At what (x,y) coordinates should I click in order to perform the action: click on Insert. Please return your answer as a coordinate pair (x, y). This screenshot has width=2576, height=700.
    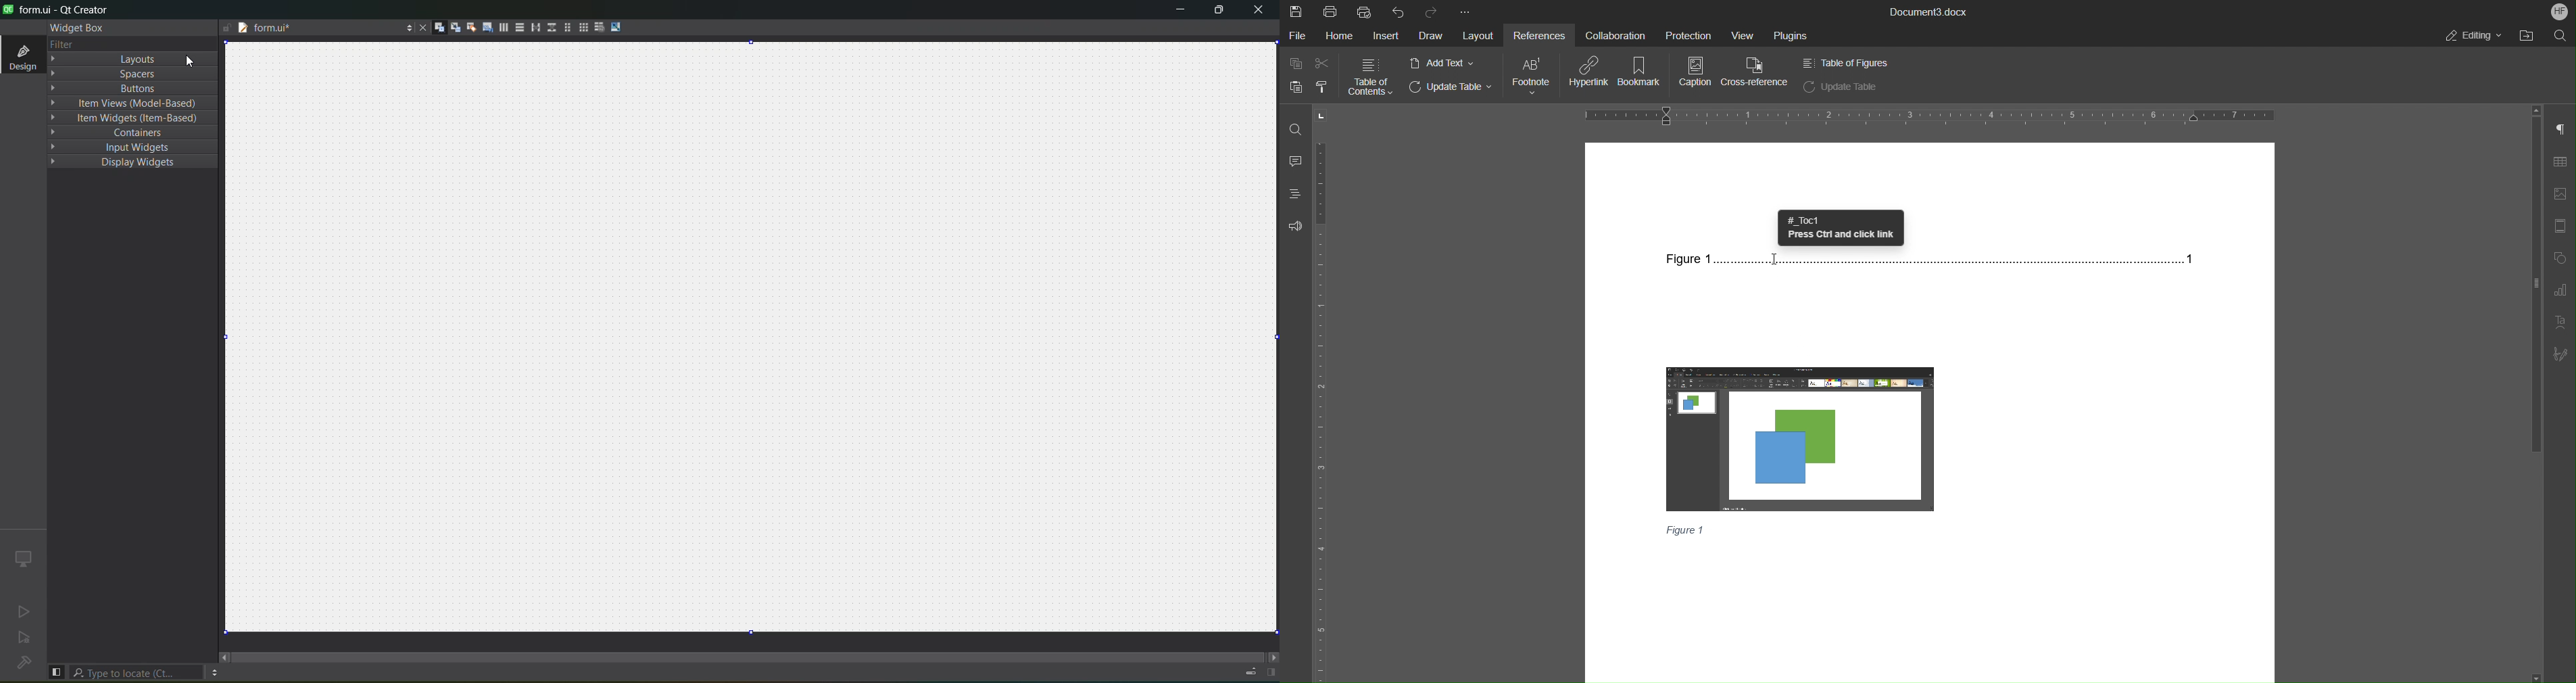
    Looking at the image, I should click on (1385, 36).